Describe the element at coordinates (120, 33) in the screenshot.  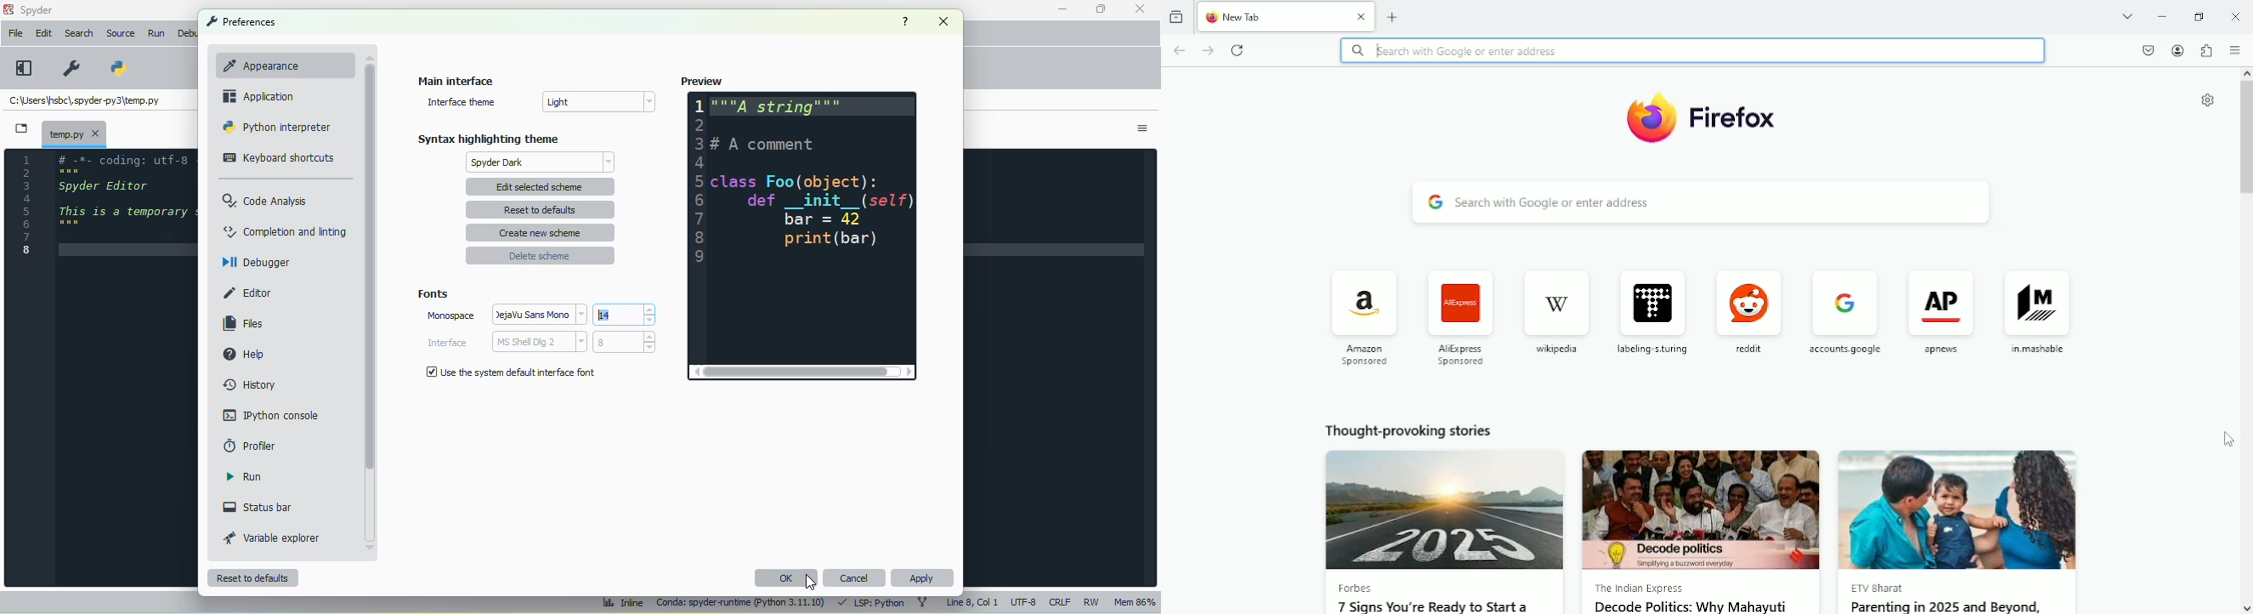
I see `source` at that location.